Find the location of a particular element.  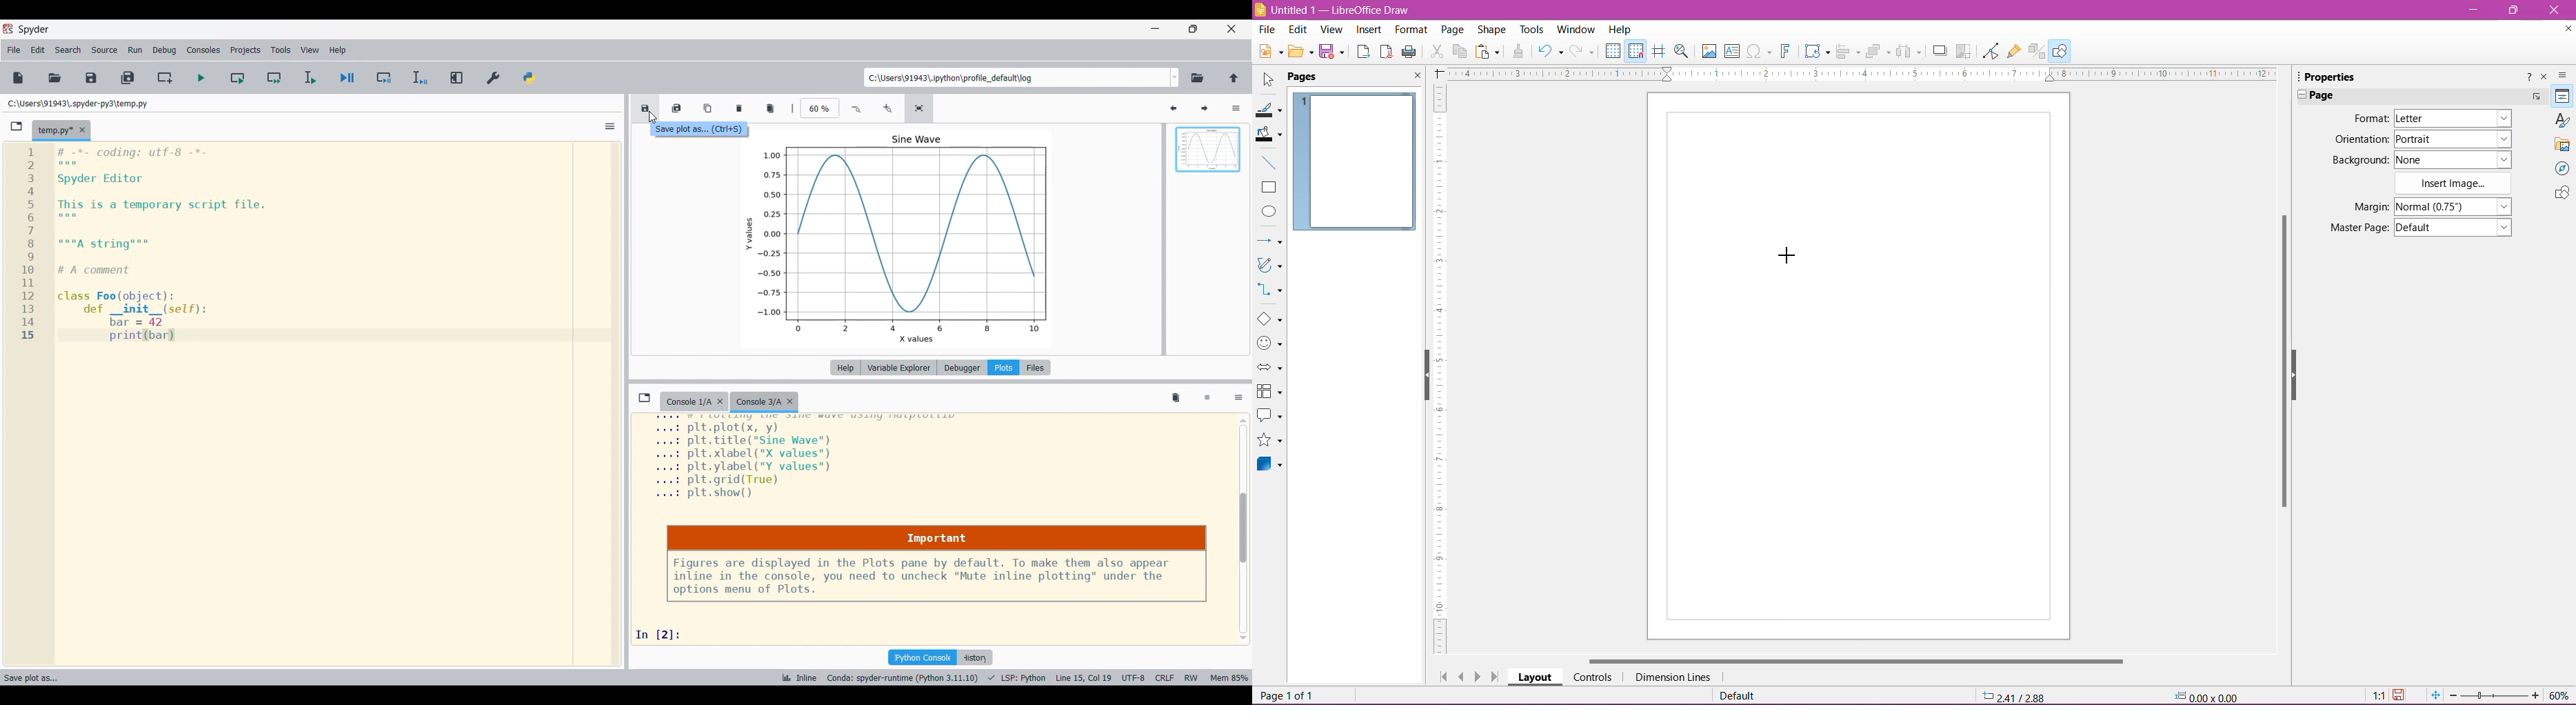

Properties is located at coordinates (2563, 96).